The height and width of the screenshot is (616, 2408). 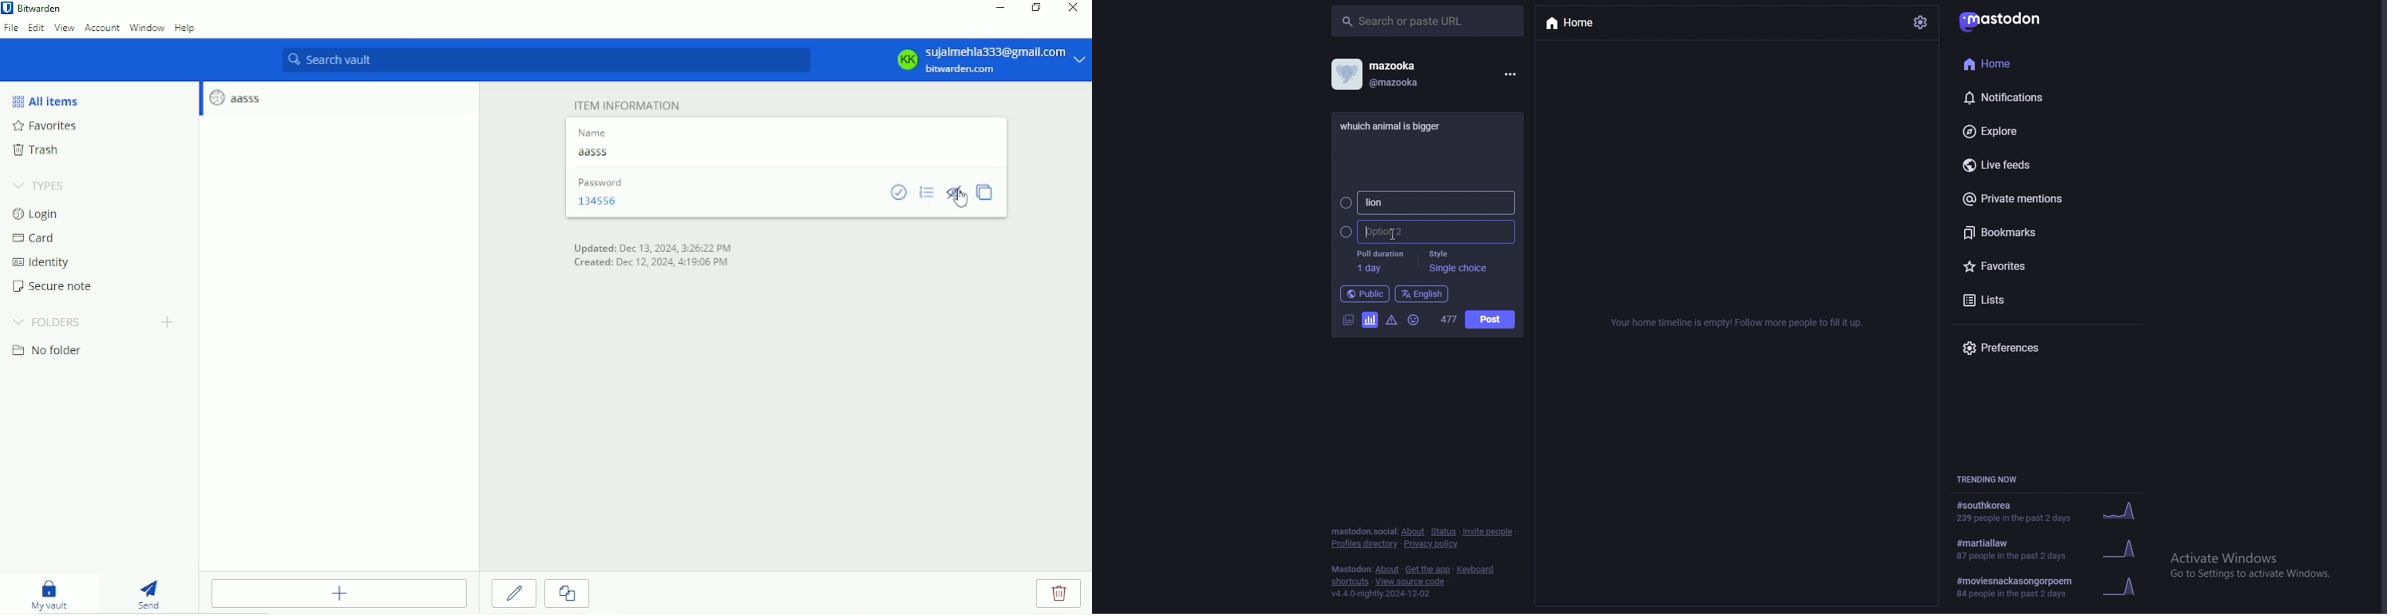 What do you see at coordinates (974, 60) in the screenshot?
I see `Account options` at bounding box center [974, 60].